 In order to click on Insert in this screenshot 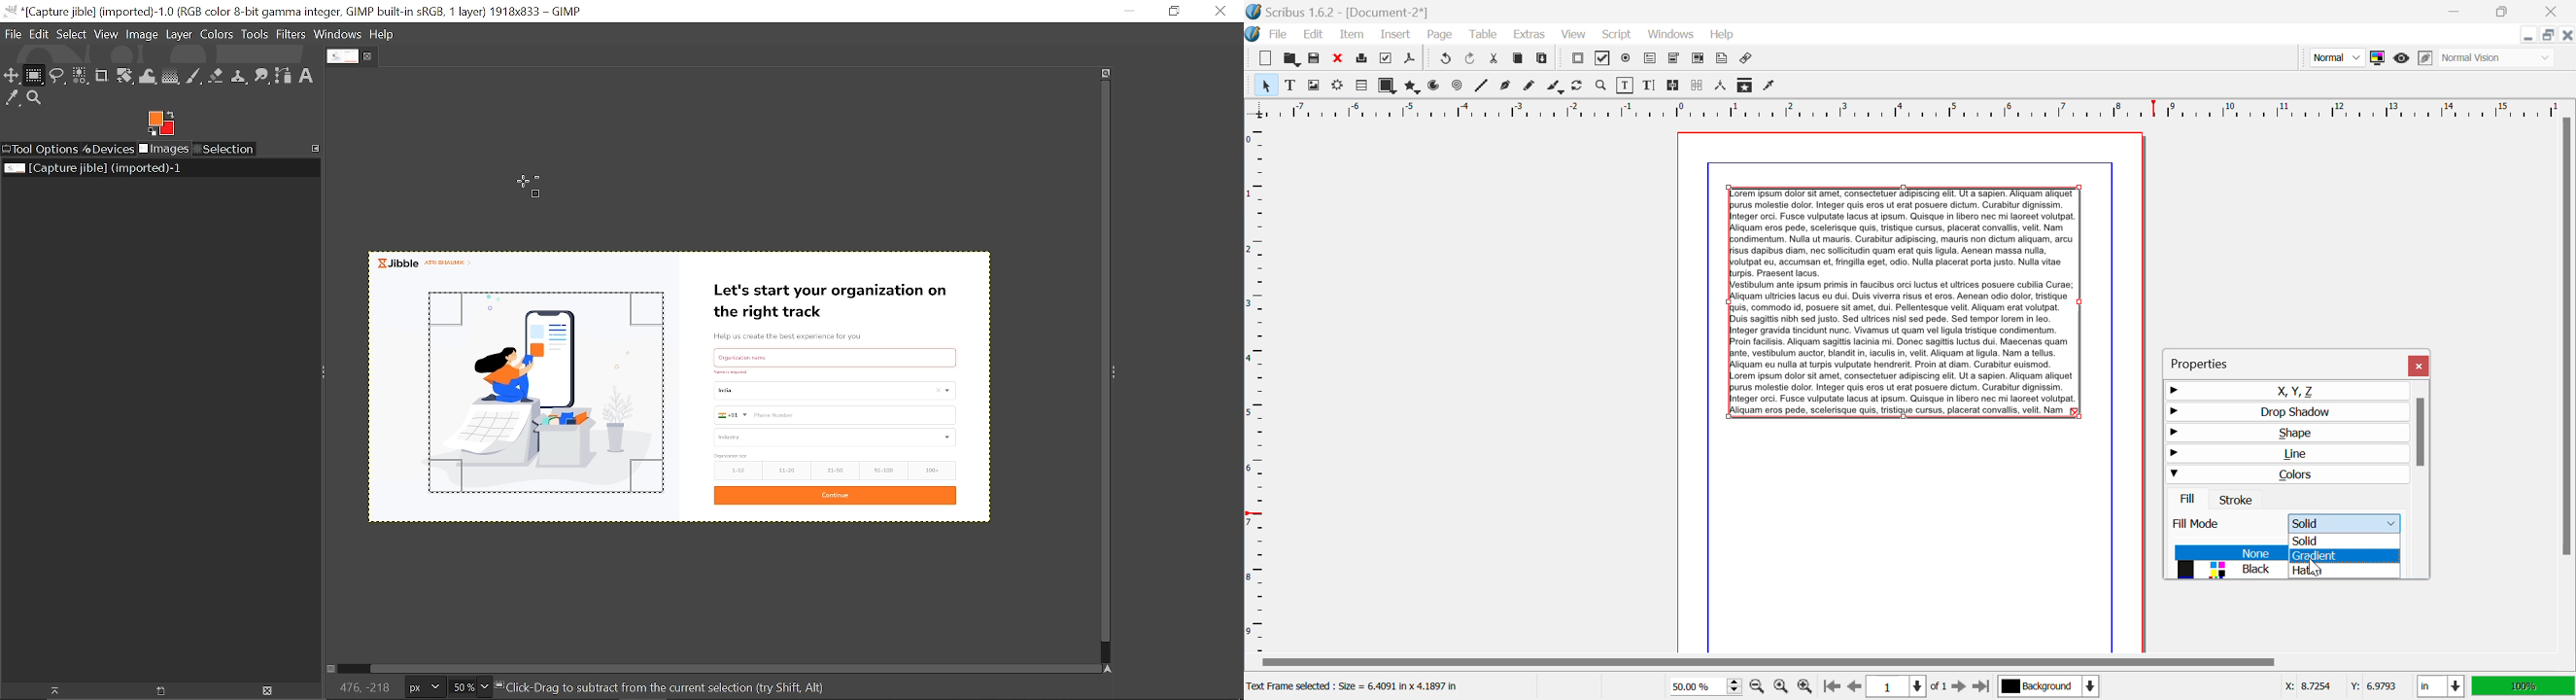, I will do `click(1396, 35)`.